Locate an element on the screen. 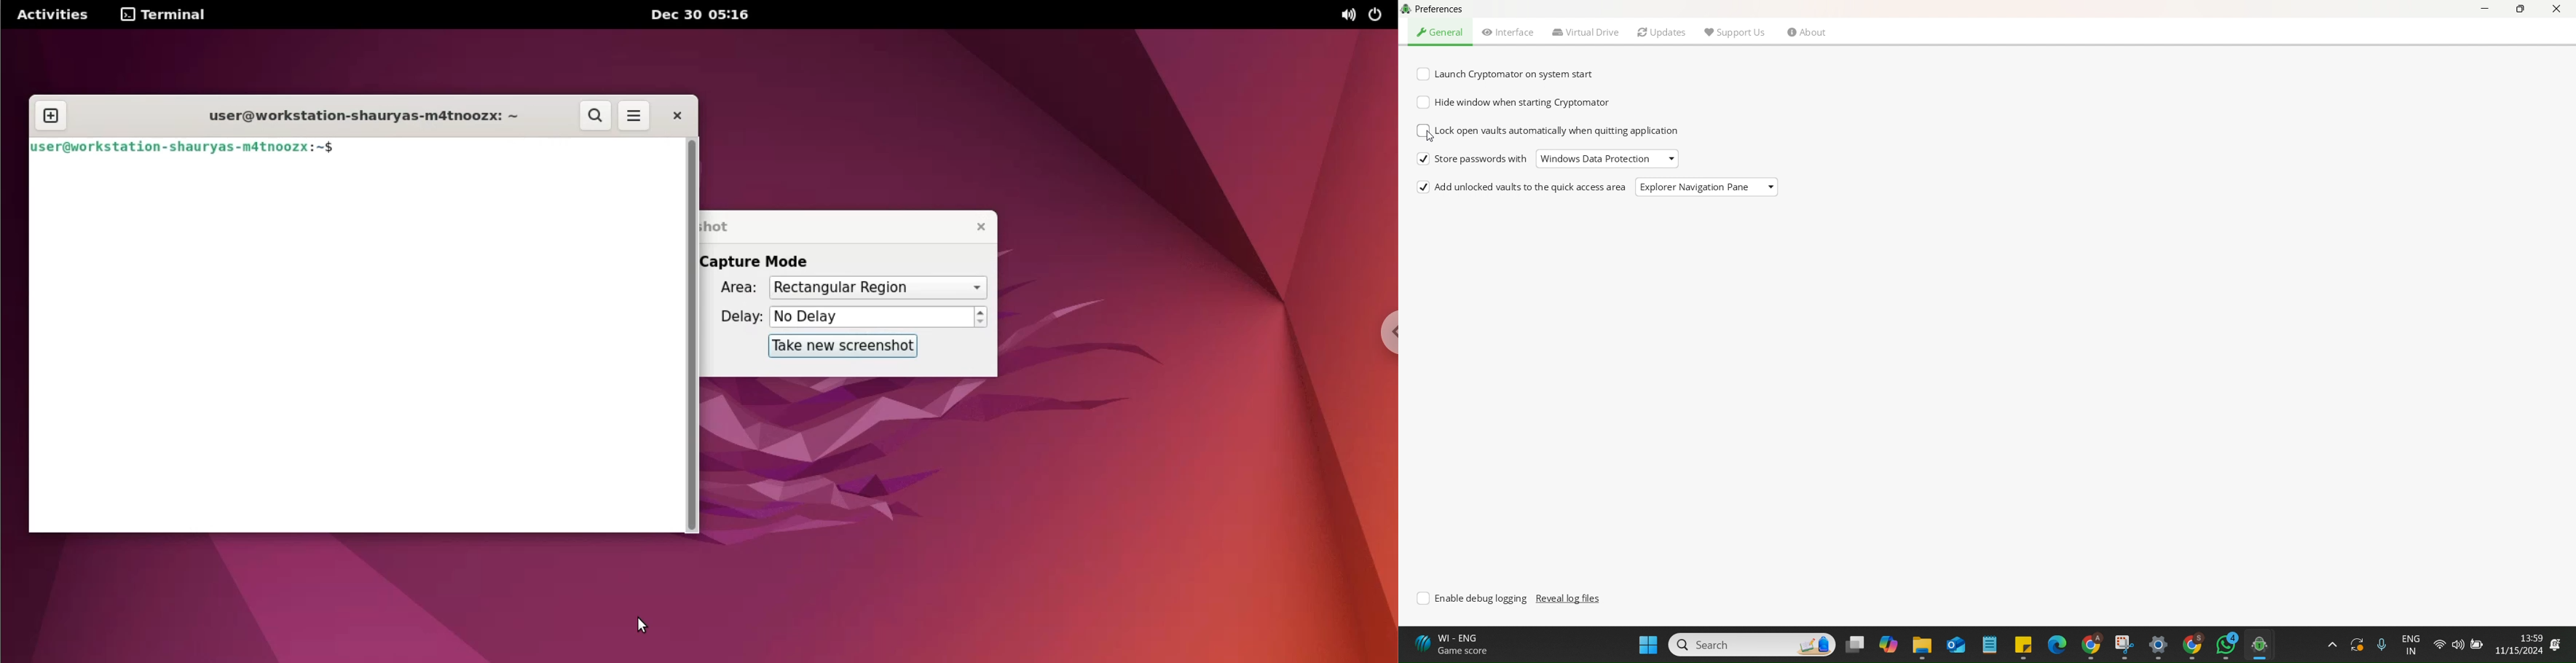 The width and height of the screenshot is (2576, 672). Settings is located at coordinates (2156, 647).